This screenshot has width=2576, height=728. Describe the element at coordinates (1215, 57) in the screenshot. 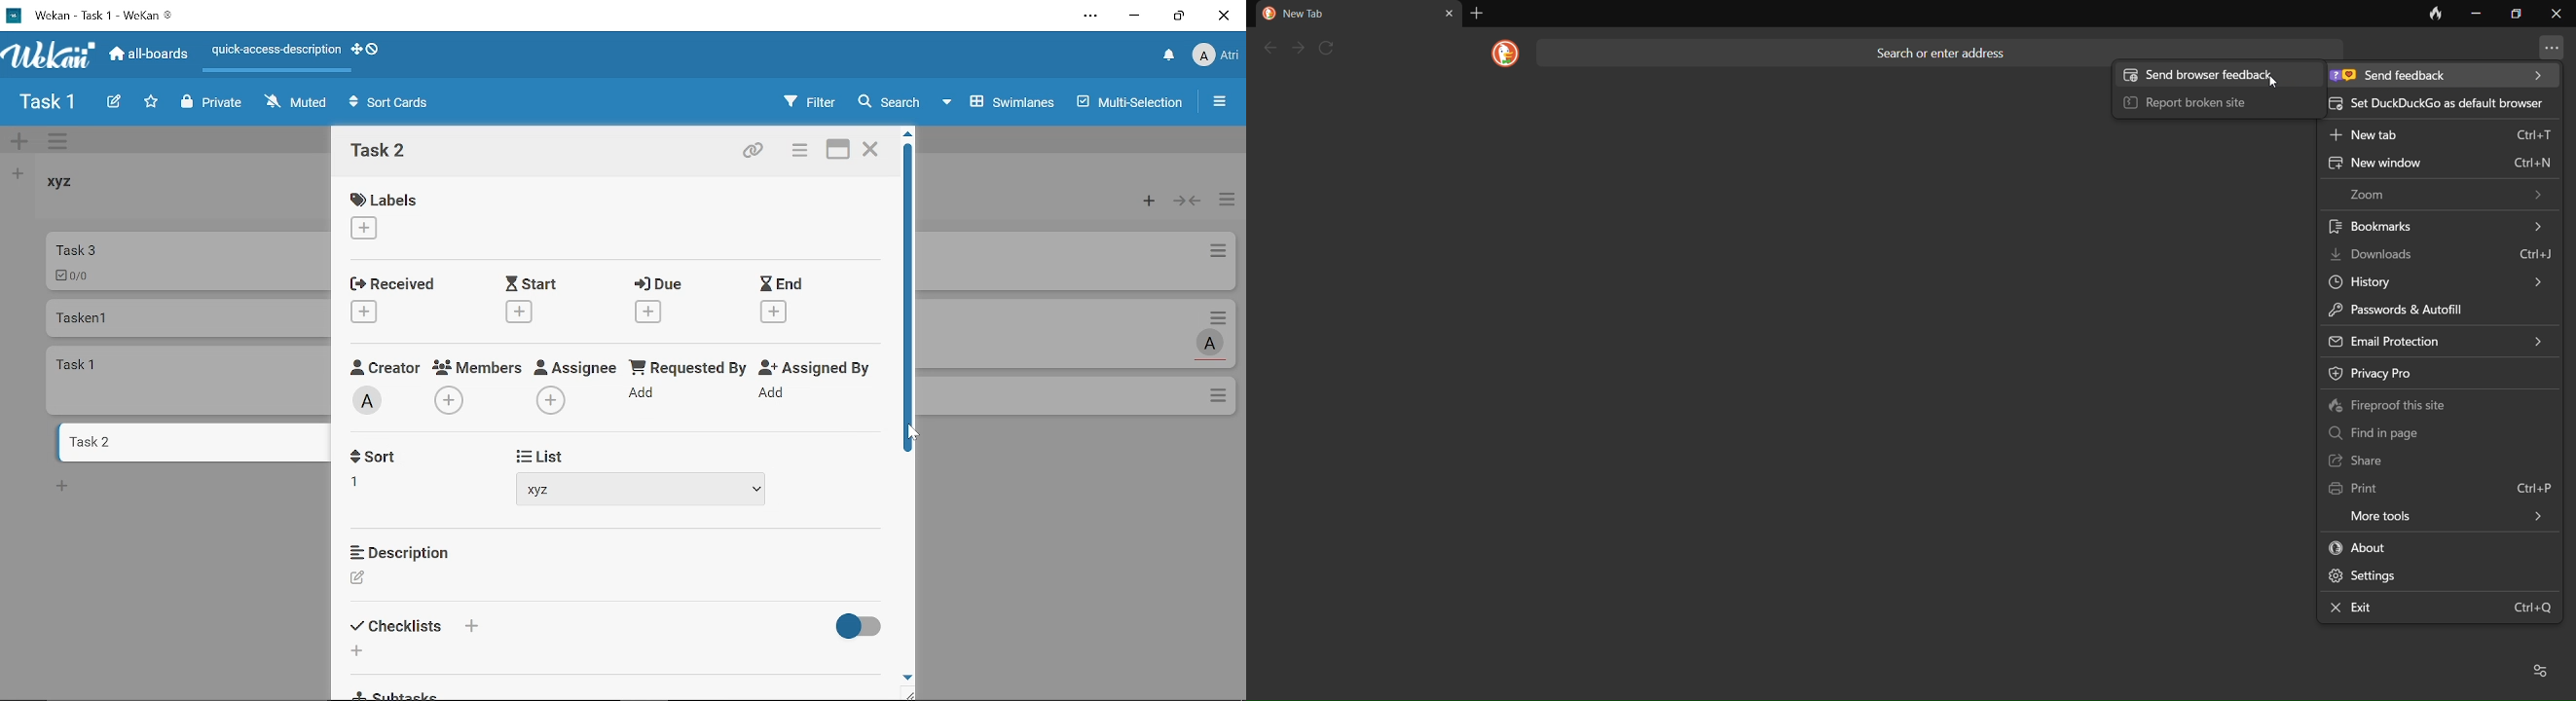

I see `Profile` at that location.